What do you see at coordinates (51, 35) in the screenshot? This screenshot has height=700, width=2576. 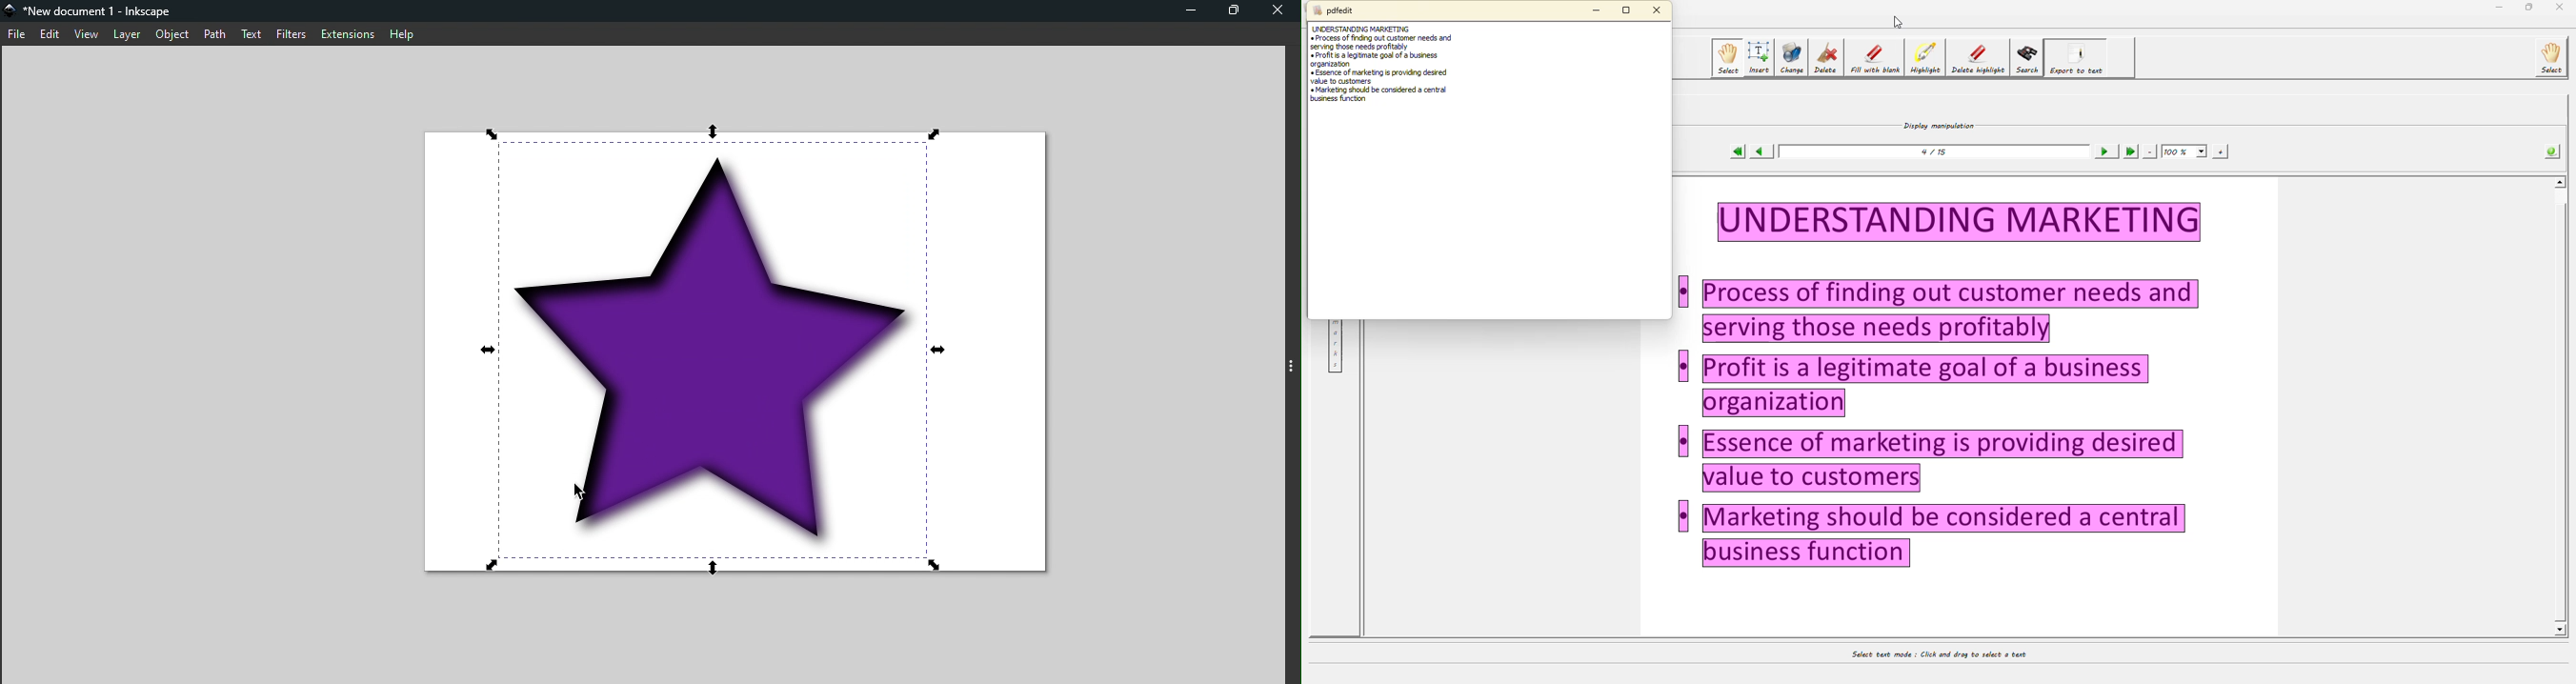 I see `Edit` at bounding box center [51, 35].